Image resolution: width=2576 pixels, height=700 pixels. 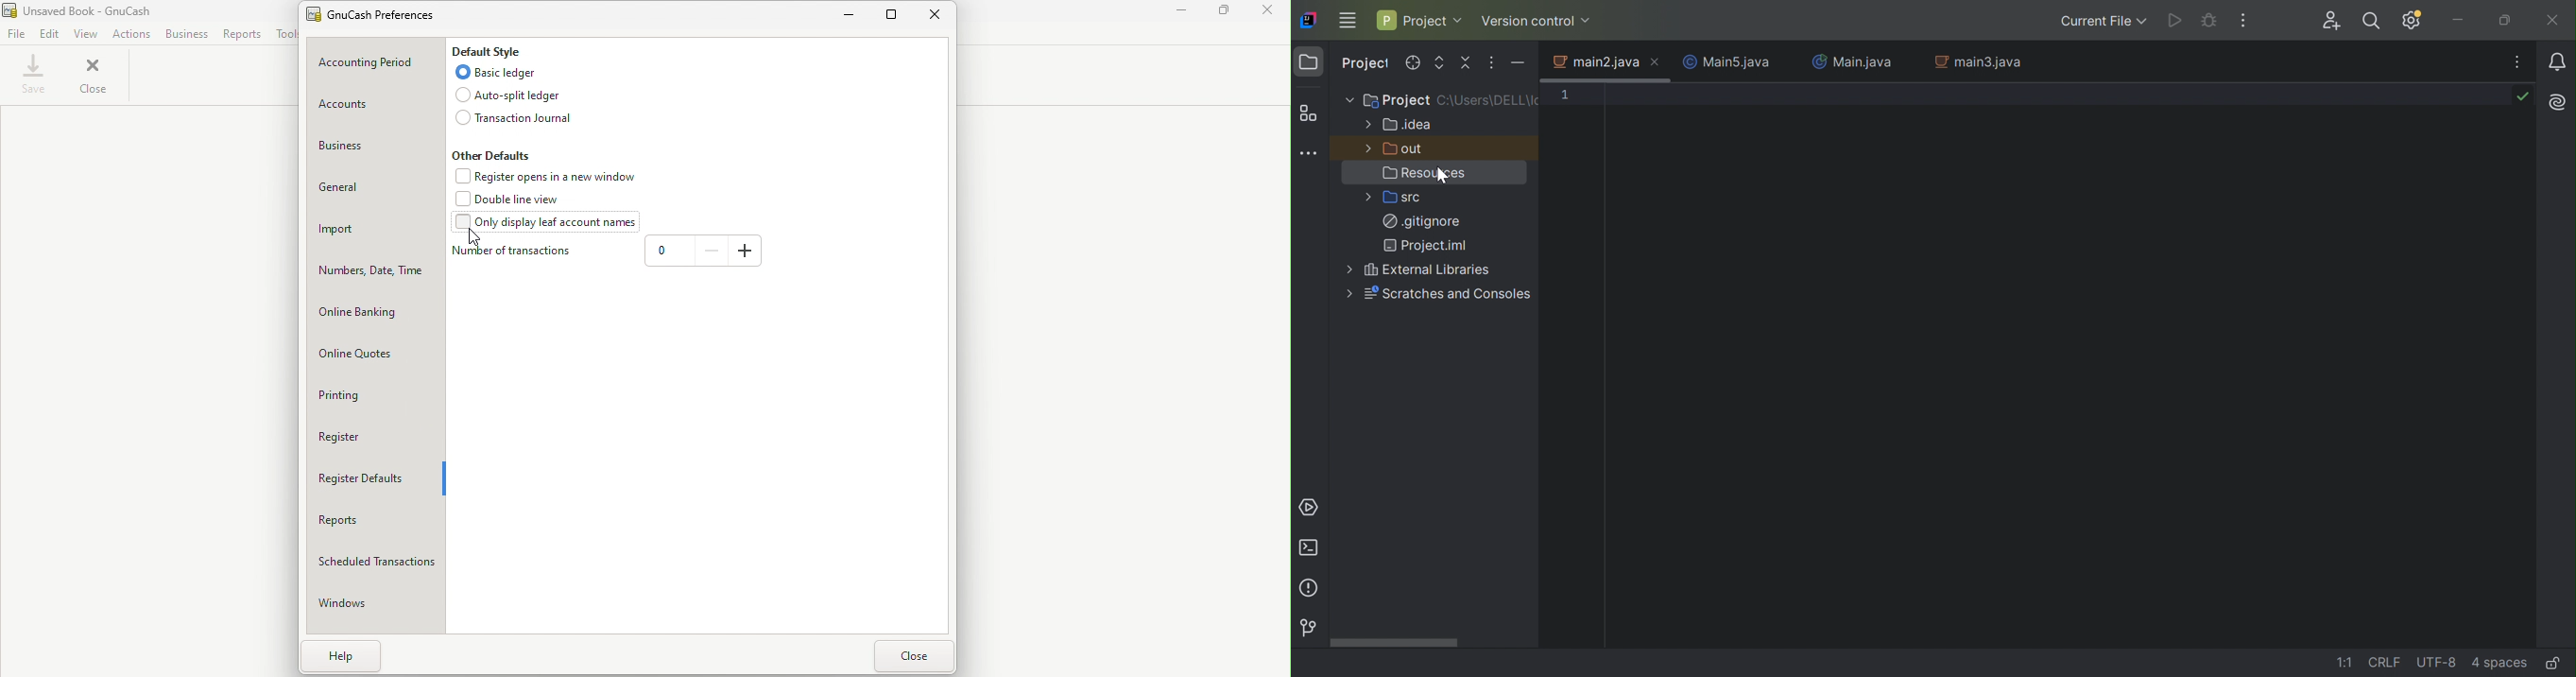 What do you see at coordinates (1398, 101) in the screenshot?
I see `Project` at bounding box center [1398, 101].